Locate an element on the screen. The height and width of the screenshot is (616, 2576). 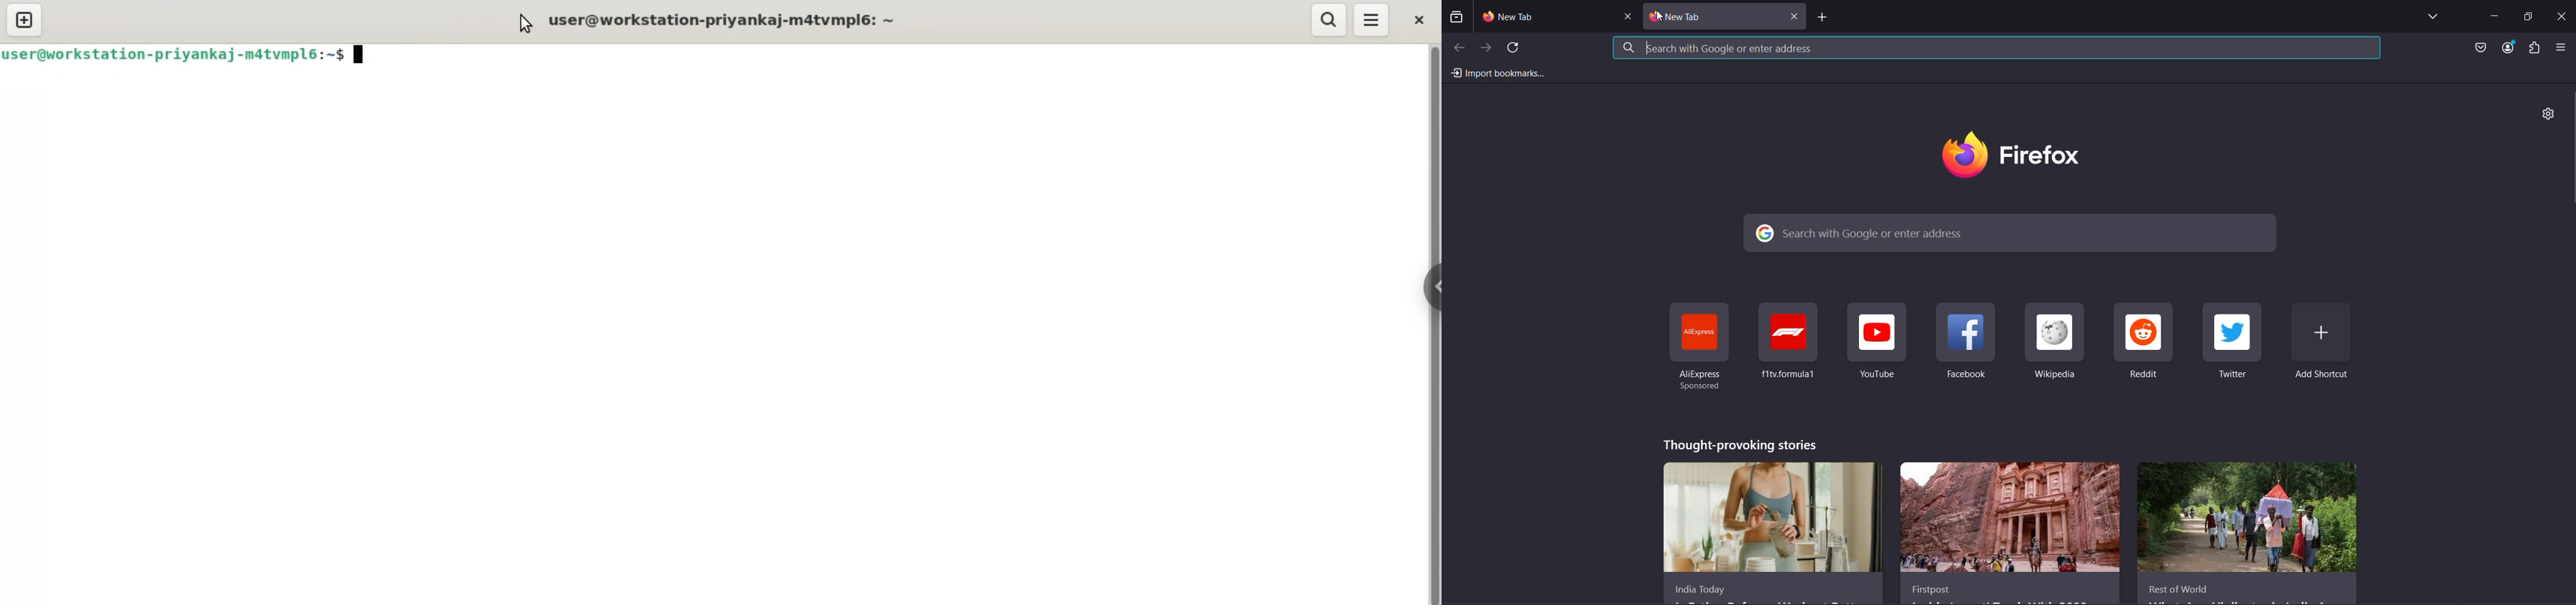
close is located at coordinates (1419, 20).